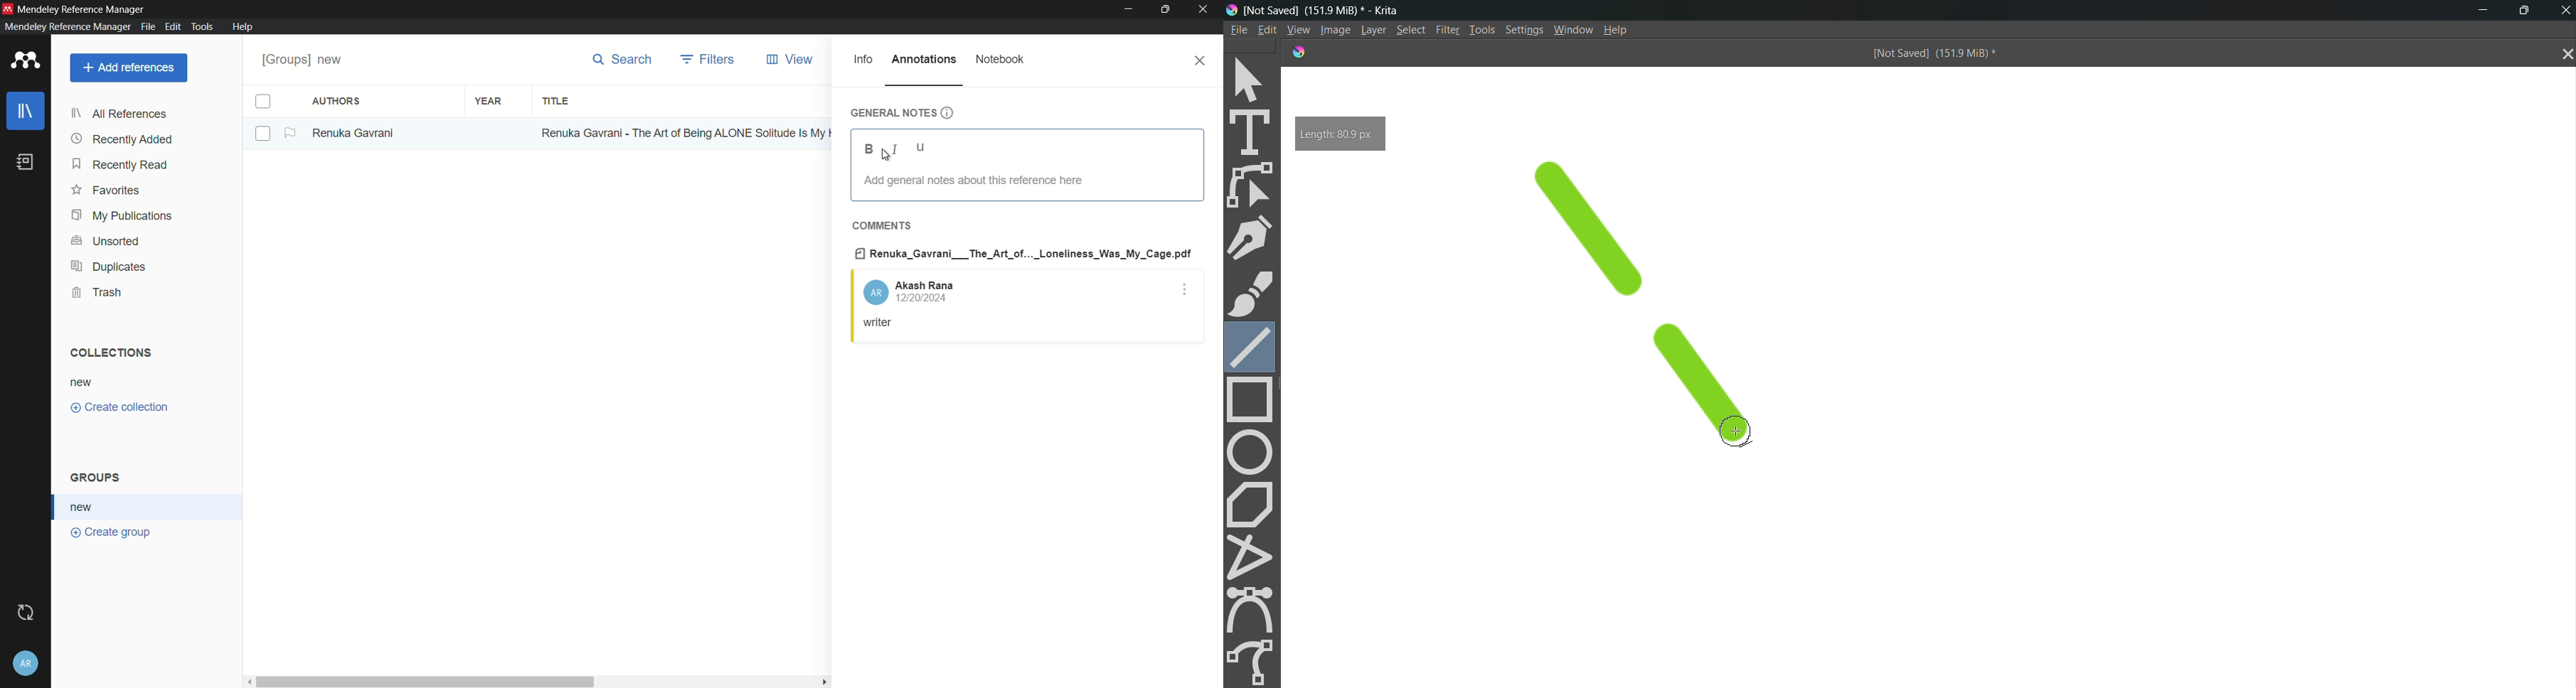  Describe the element at coordinates (83, 382) in the screenshot. I see `new` at that location.